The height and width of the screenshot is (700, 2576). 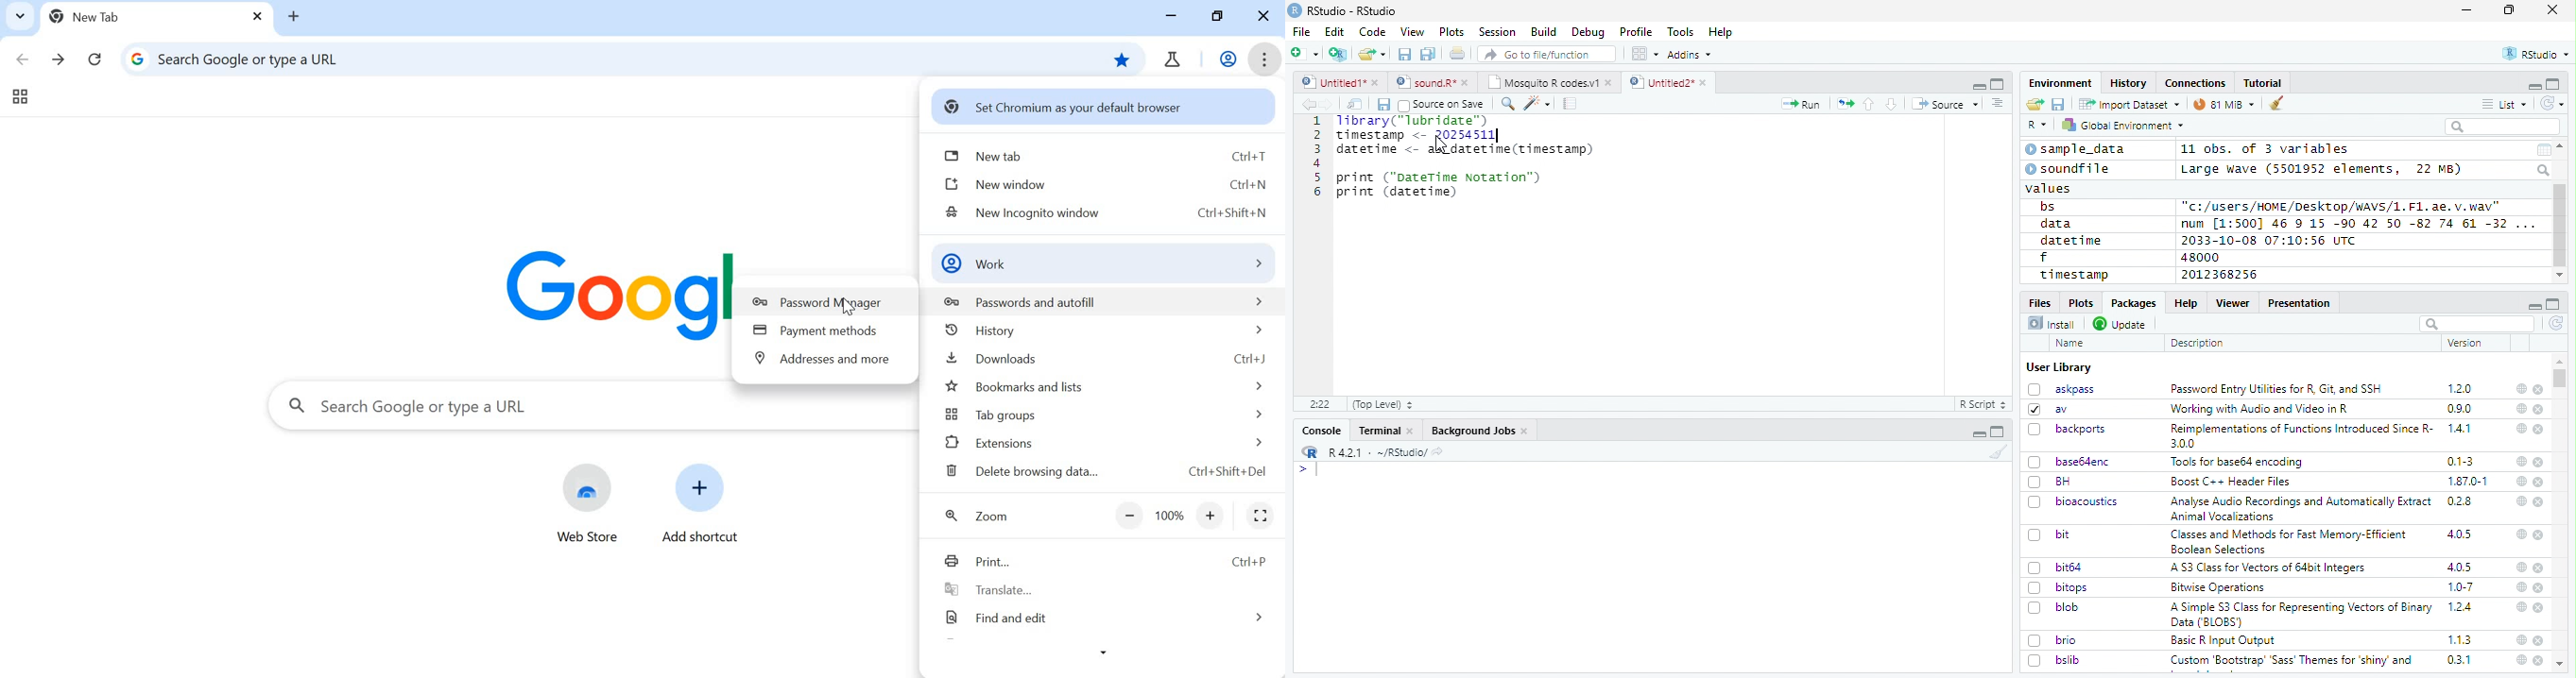 What do you see at coordinates (1264, 19) in the screenshot?
I see `close` at bounding box center [1264, 19].